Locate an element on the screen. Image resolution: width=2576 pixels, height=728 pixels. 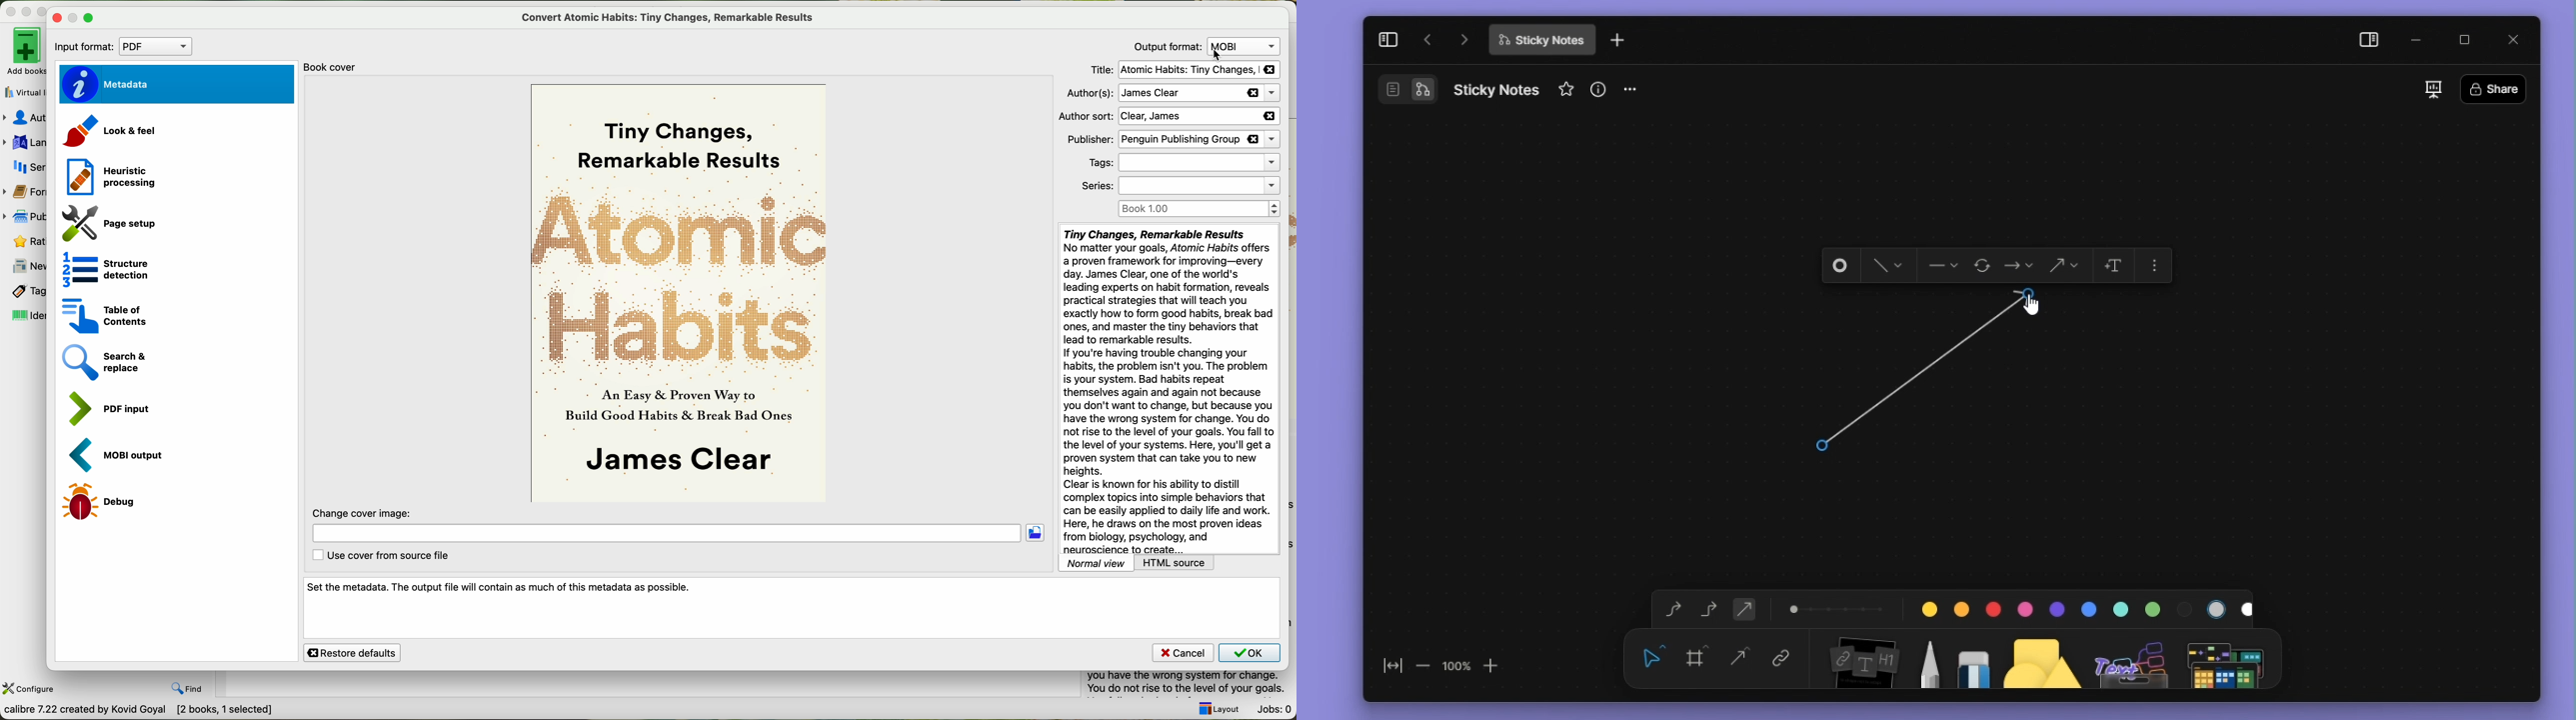
authors is located at coordinates (24, 119).